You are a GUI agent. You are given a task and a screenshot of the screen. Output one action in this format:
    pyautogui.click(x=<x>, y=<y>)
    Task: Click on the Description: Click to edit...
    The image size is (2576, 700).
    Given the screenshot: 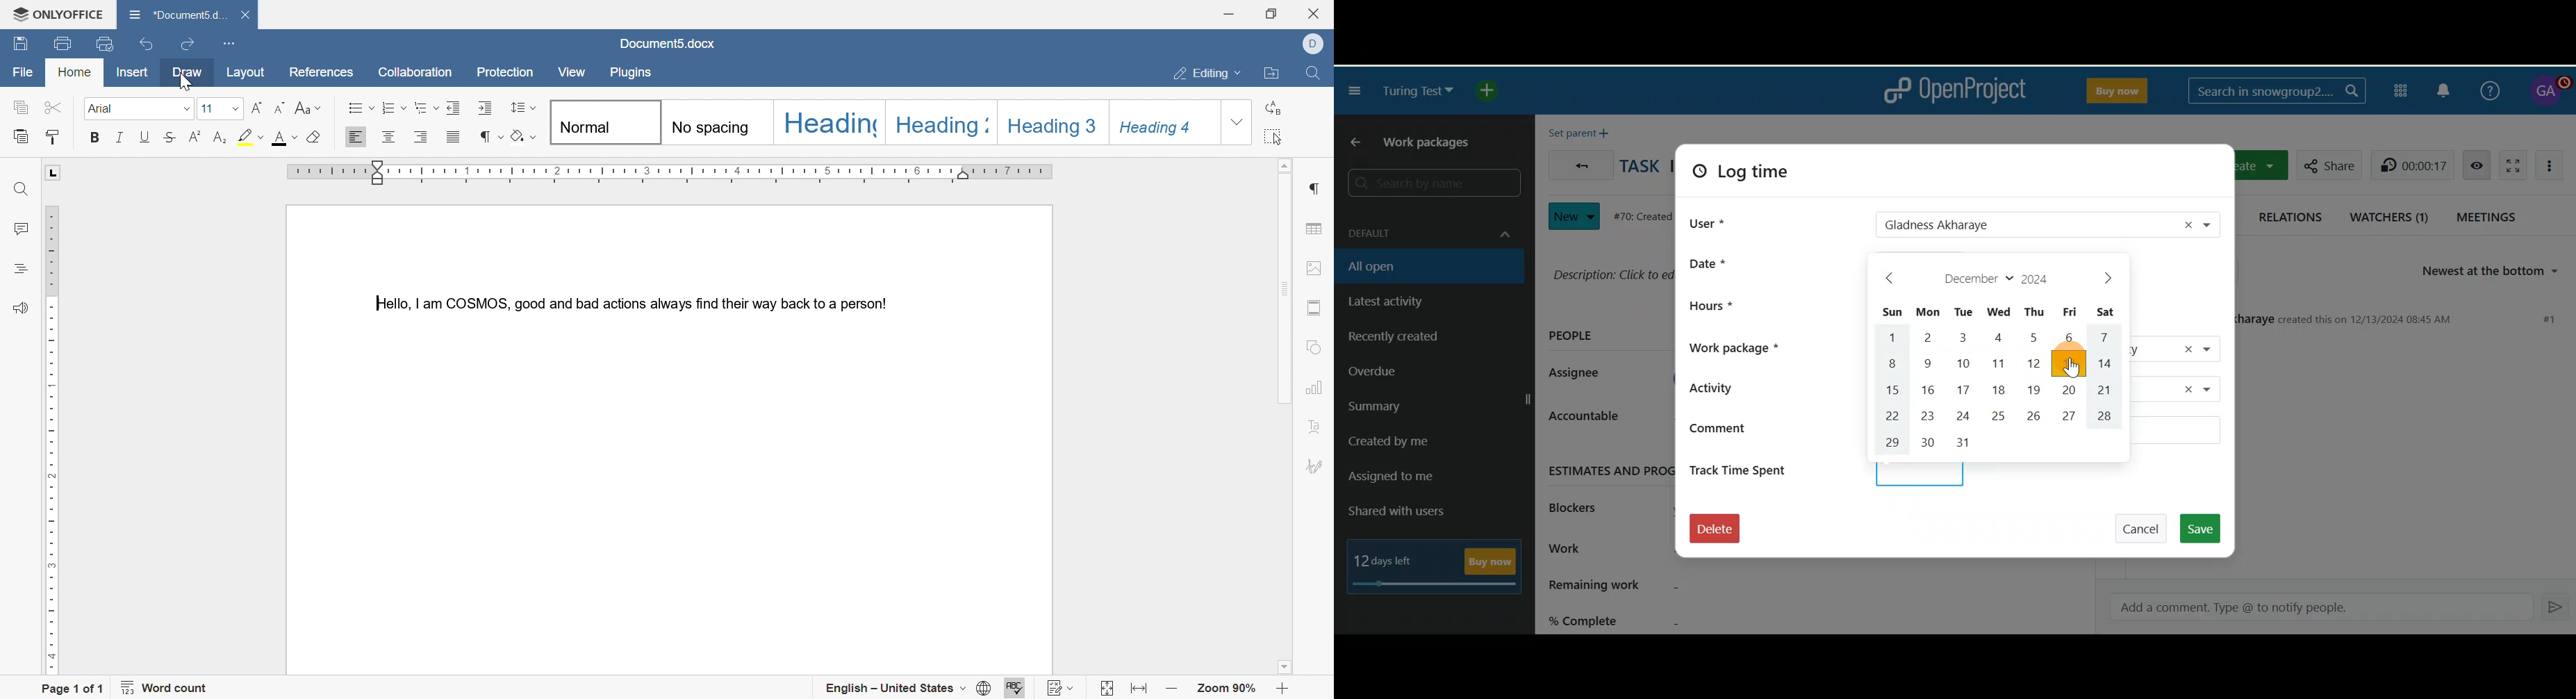 What is the action you would take?
    pyautogui.click(x=1610, y=273)
    